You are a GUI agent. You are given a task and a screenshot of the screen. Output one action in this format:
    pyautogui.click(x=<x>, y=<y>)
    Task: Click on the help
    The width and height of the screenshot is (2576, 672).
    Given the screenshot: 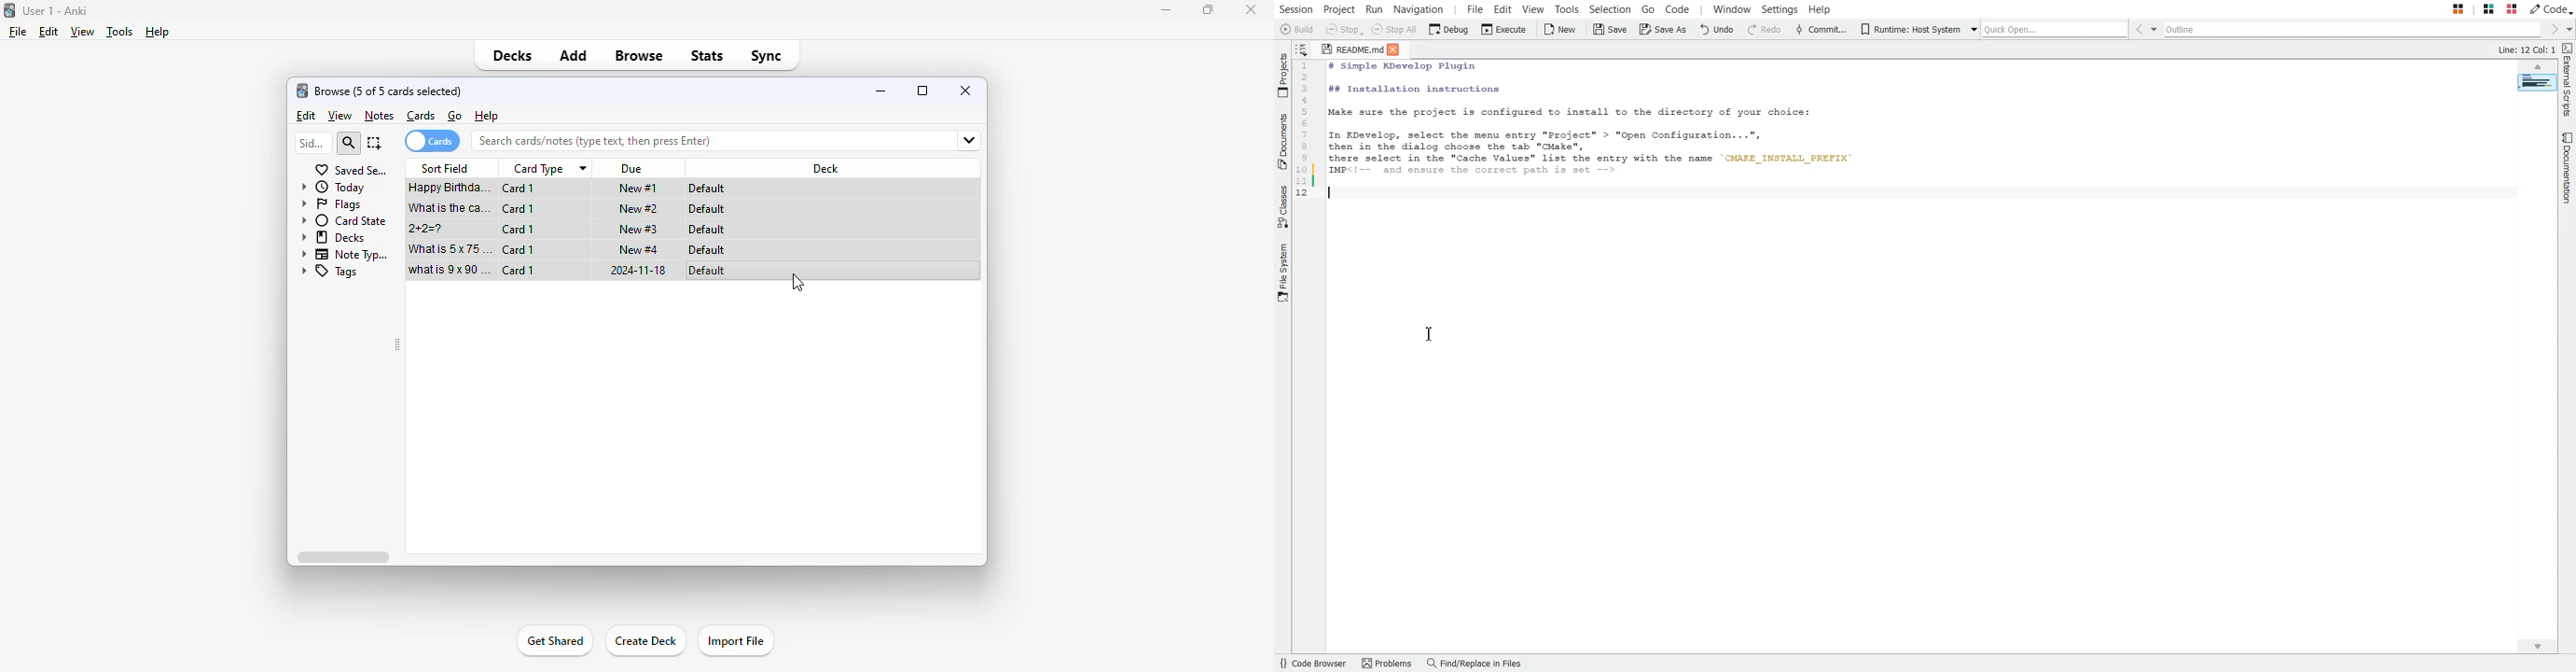 What is the action you would take?
    pyautogui.click(x=487, y=115)
    